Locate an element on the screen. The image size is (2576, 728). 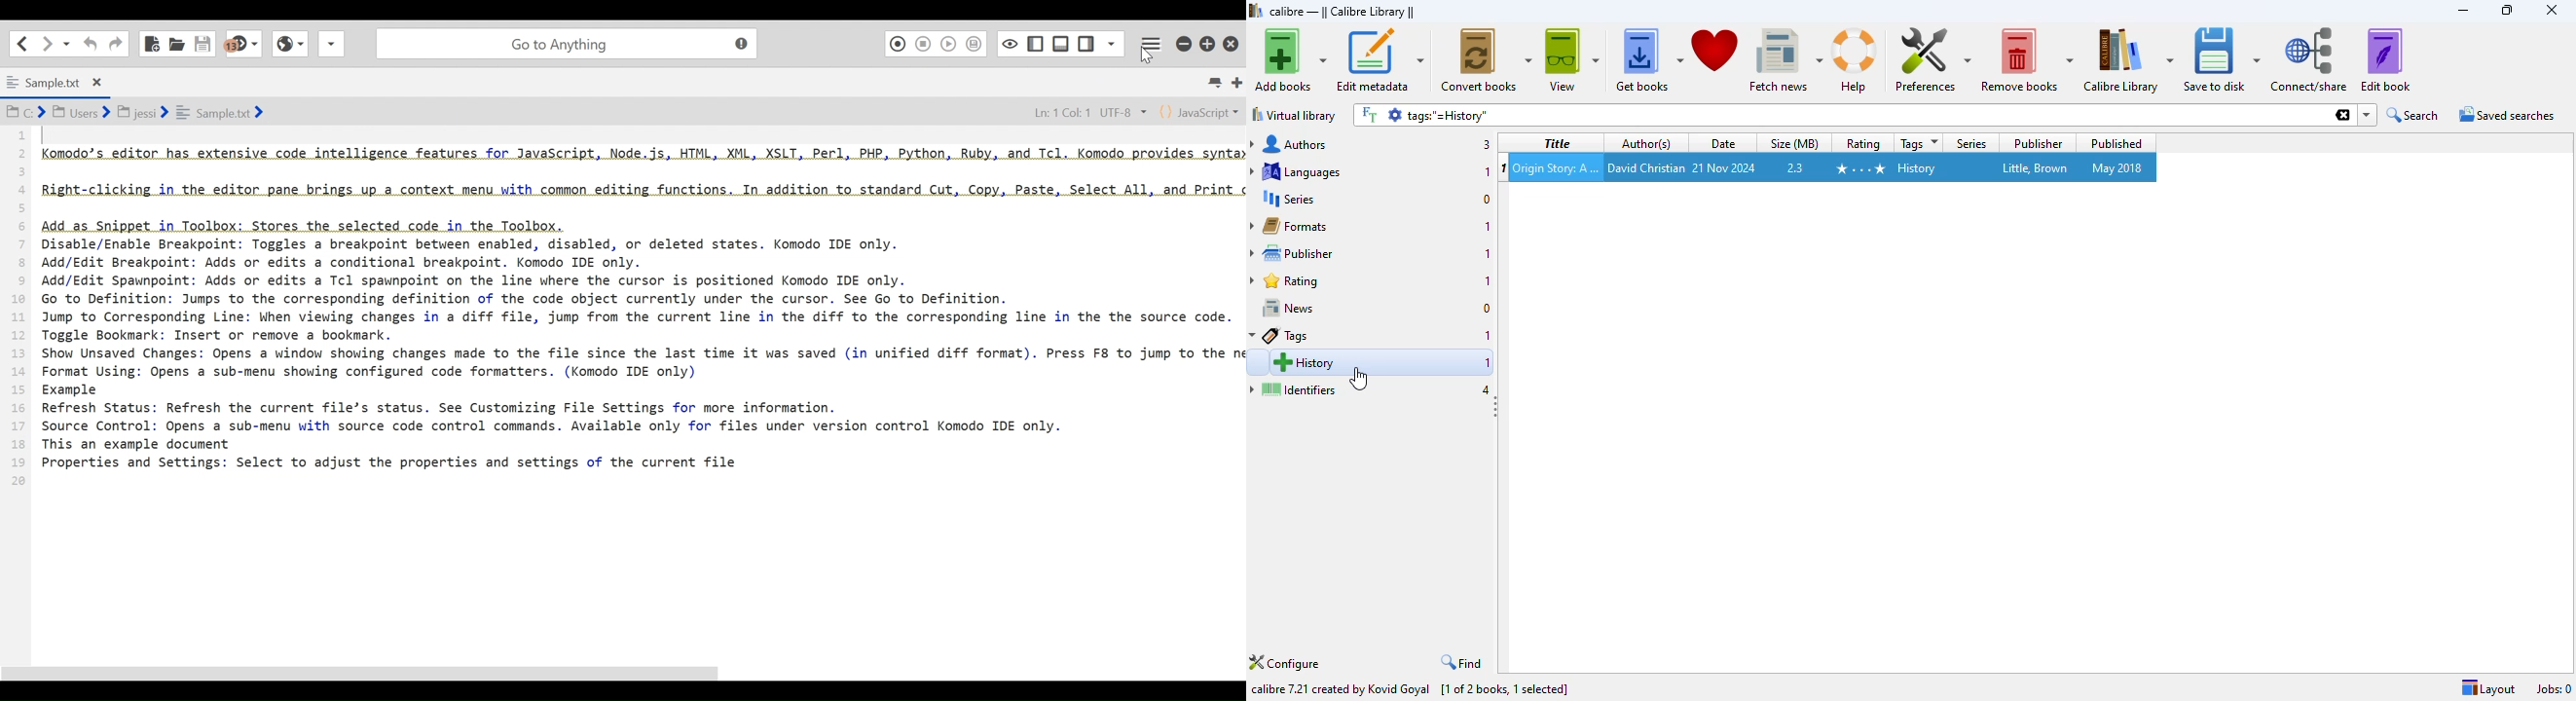
Show/Hide Right Side Panel is located at coordinates (1035, 42).